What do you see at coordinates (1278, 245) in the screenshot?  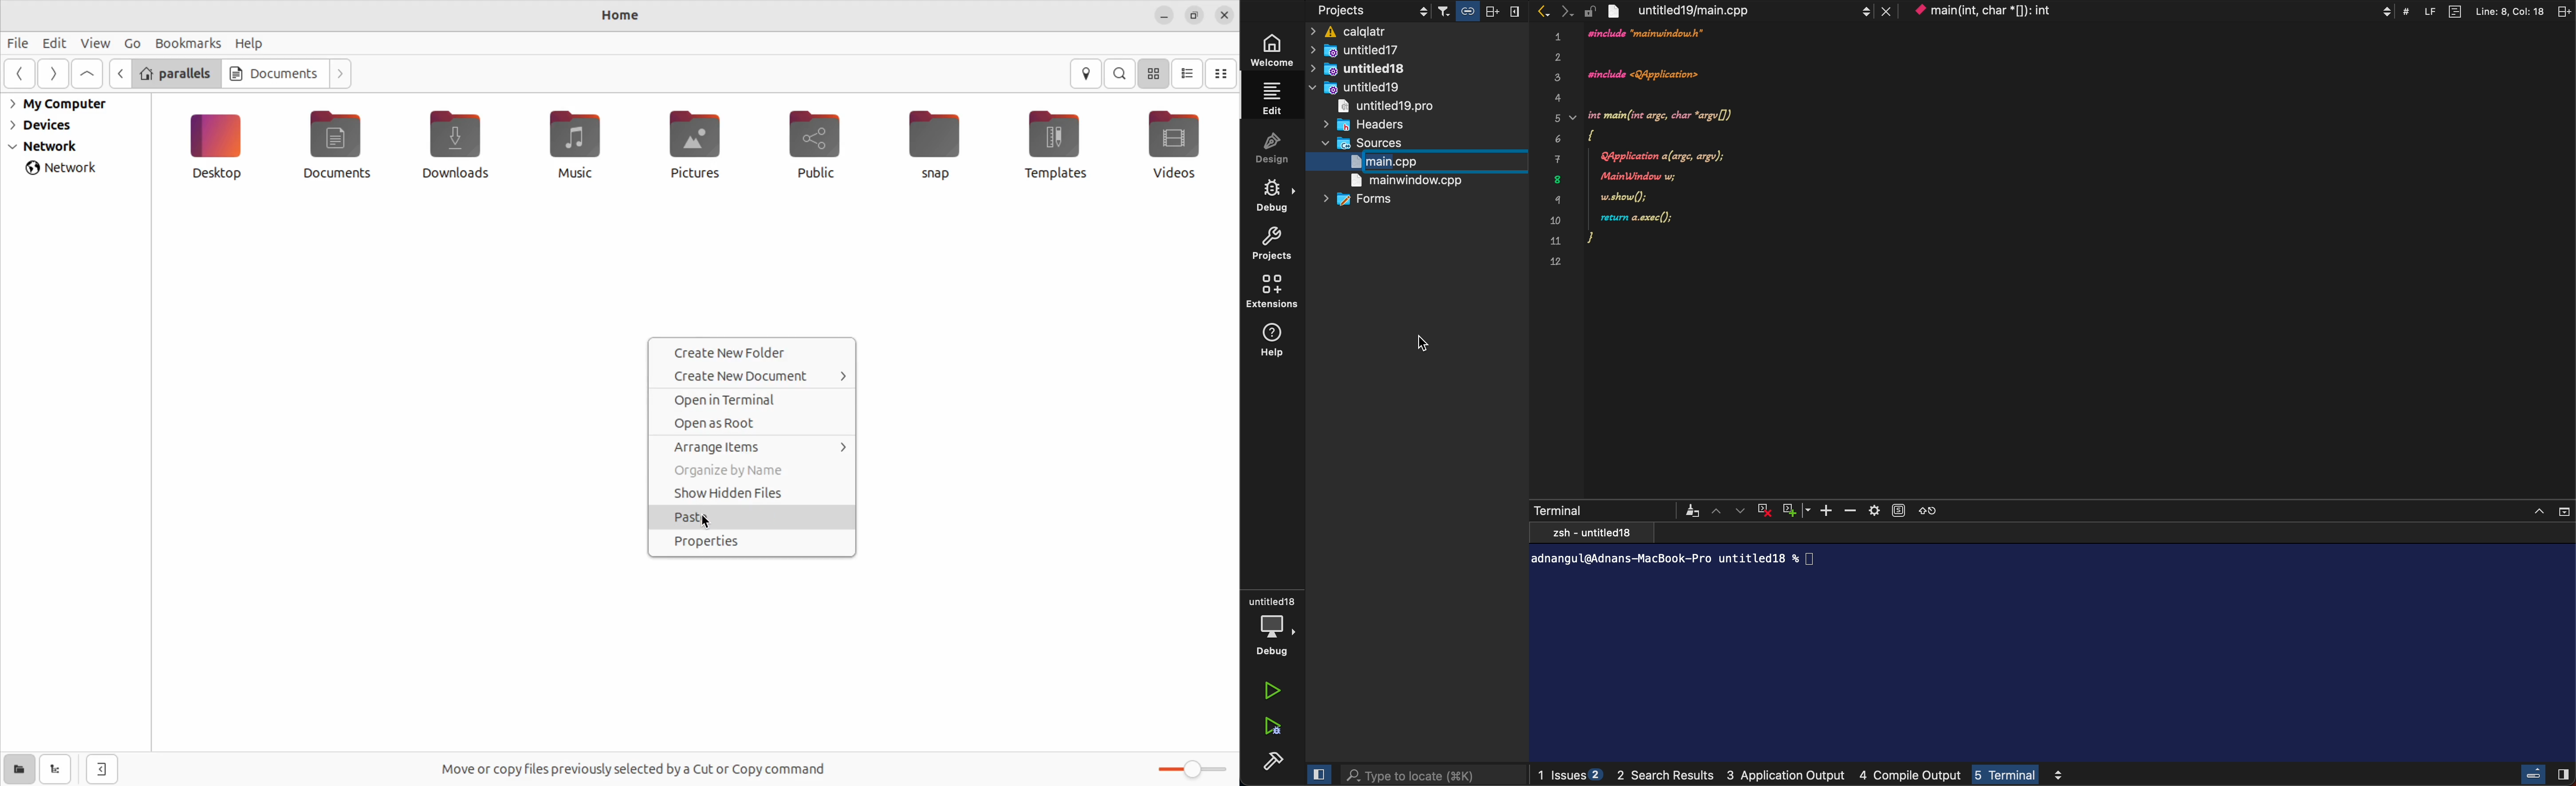 I see `project` at bounding box center [1278, 245].